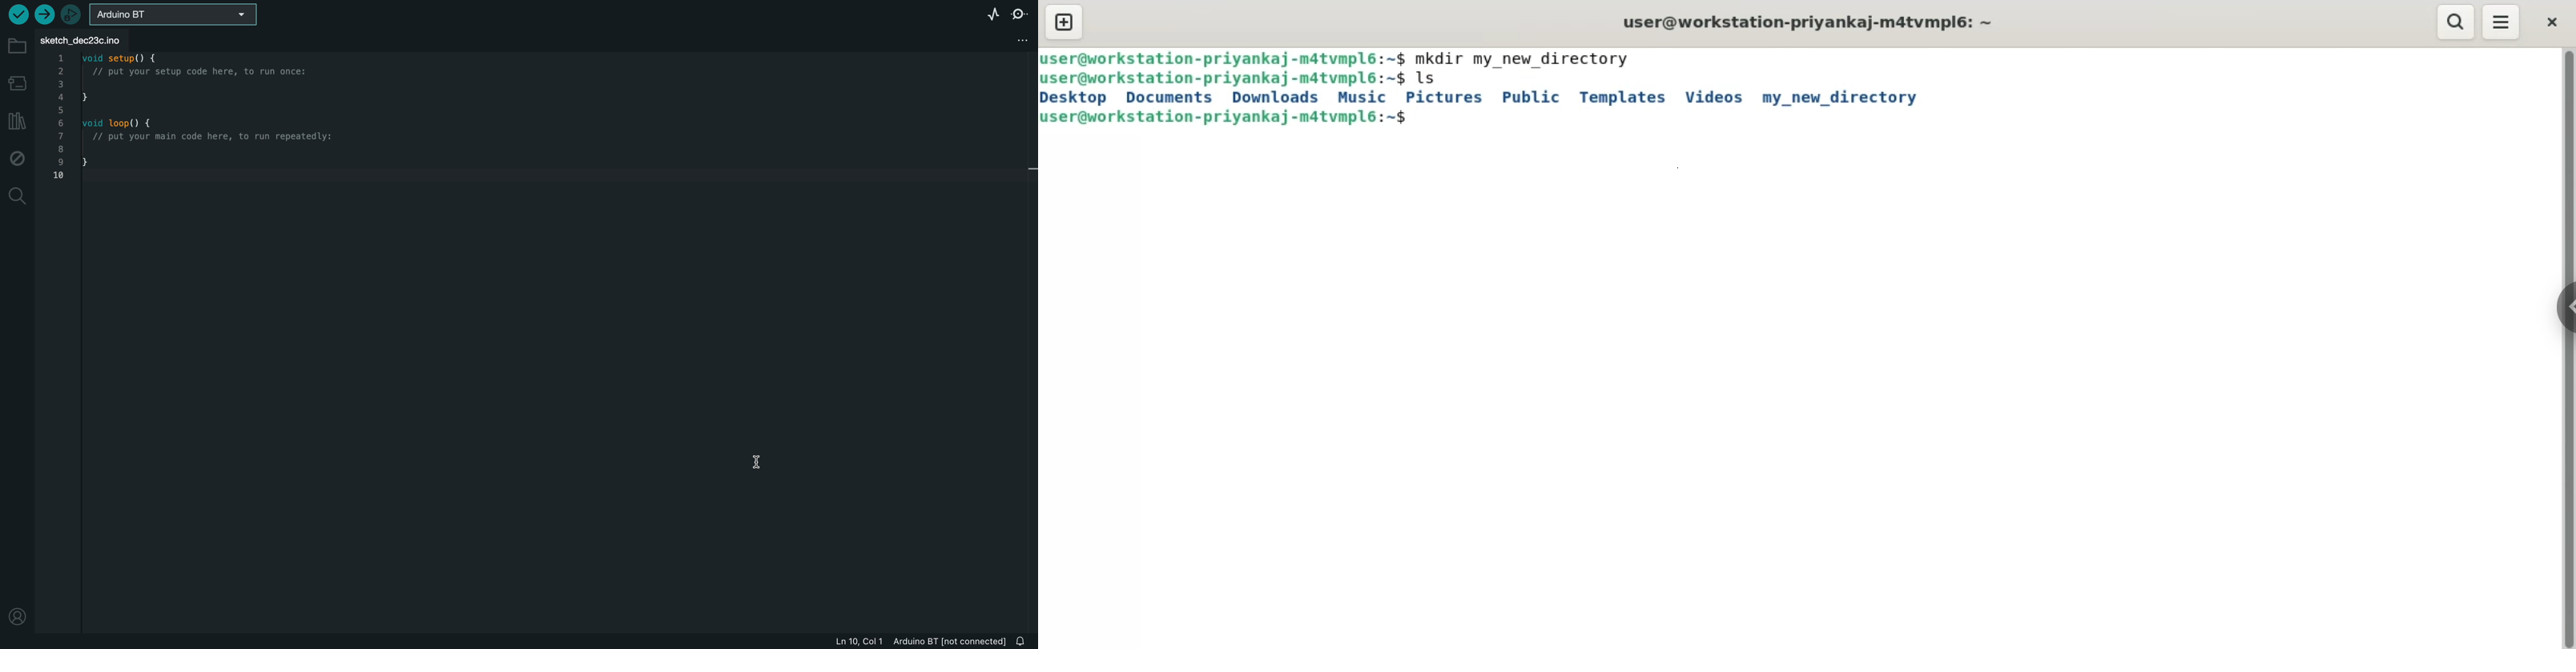 The width and height of the screenshot is (2576, 672). Describe the element at coordinates (1434, 78) in the screenshot. I see `ls` at that location.